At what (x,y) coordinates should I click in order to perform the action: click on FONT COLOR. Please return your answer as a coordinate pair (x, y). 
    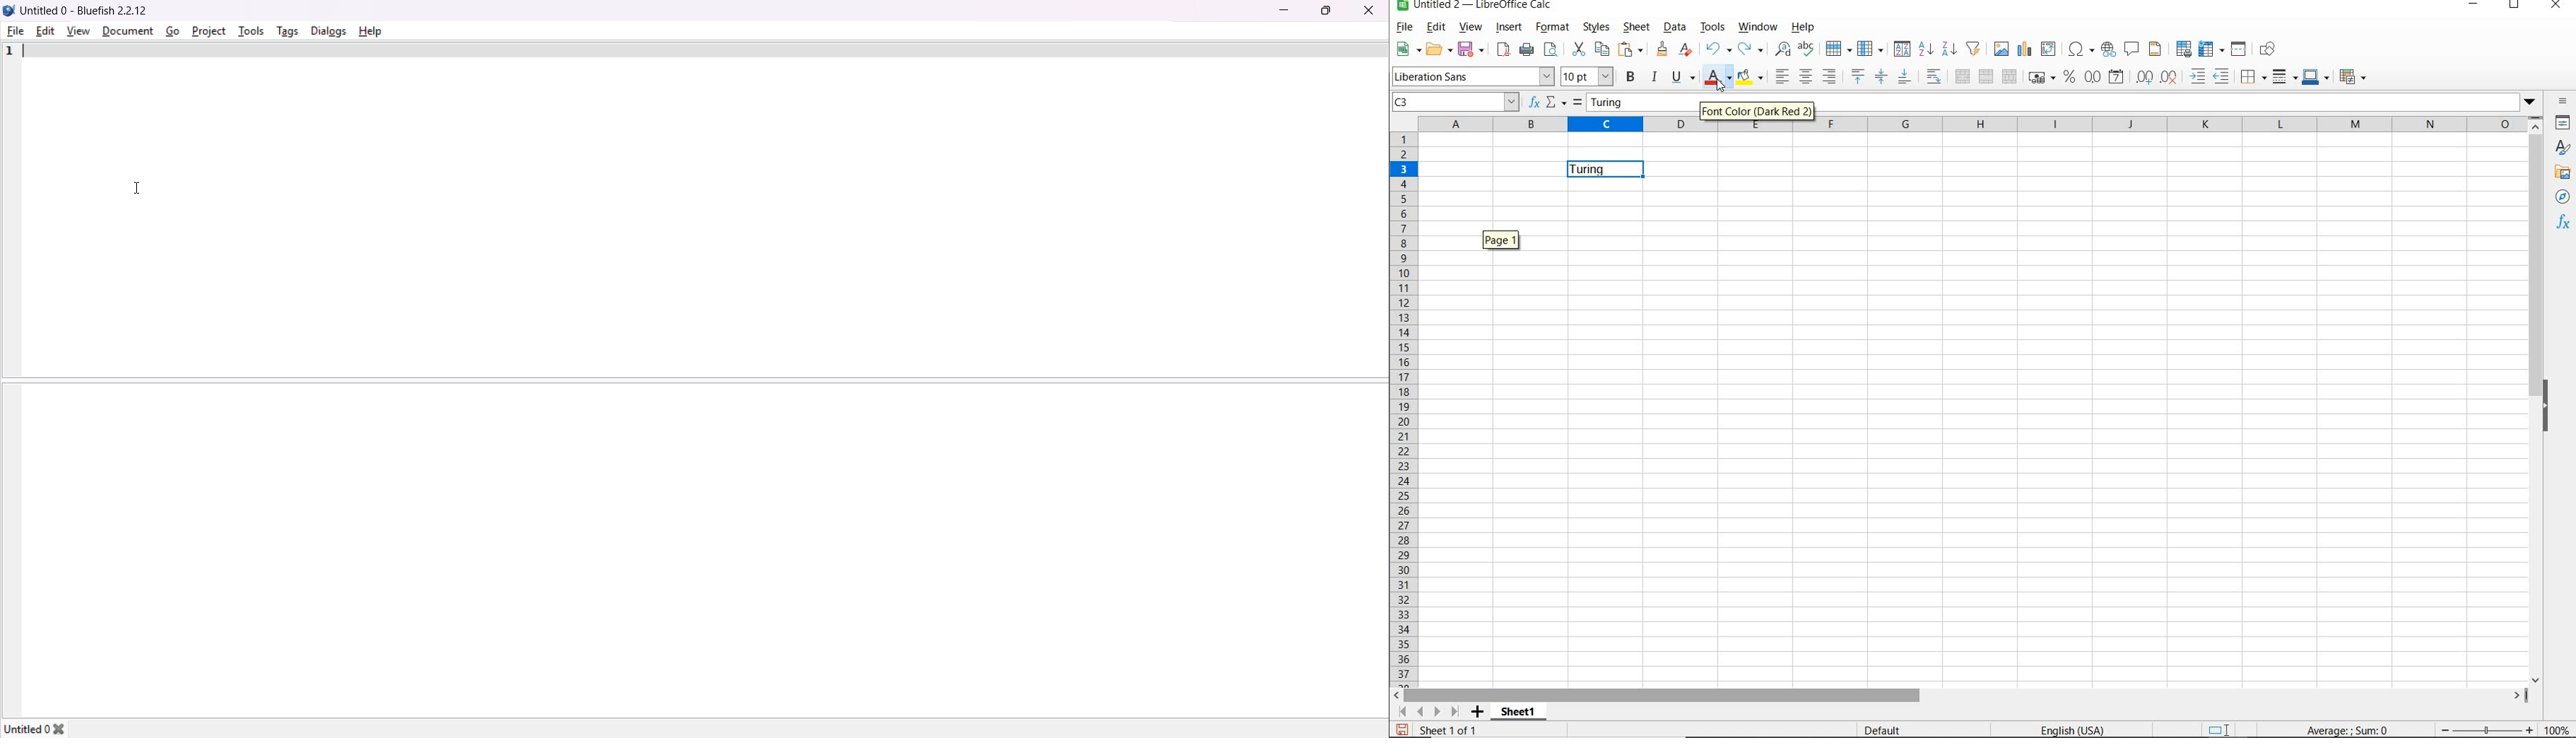
    Looking at the image, I should click on (1718, 79).